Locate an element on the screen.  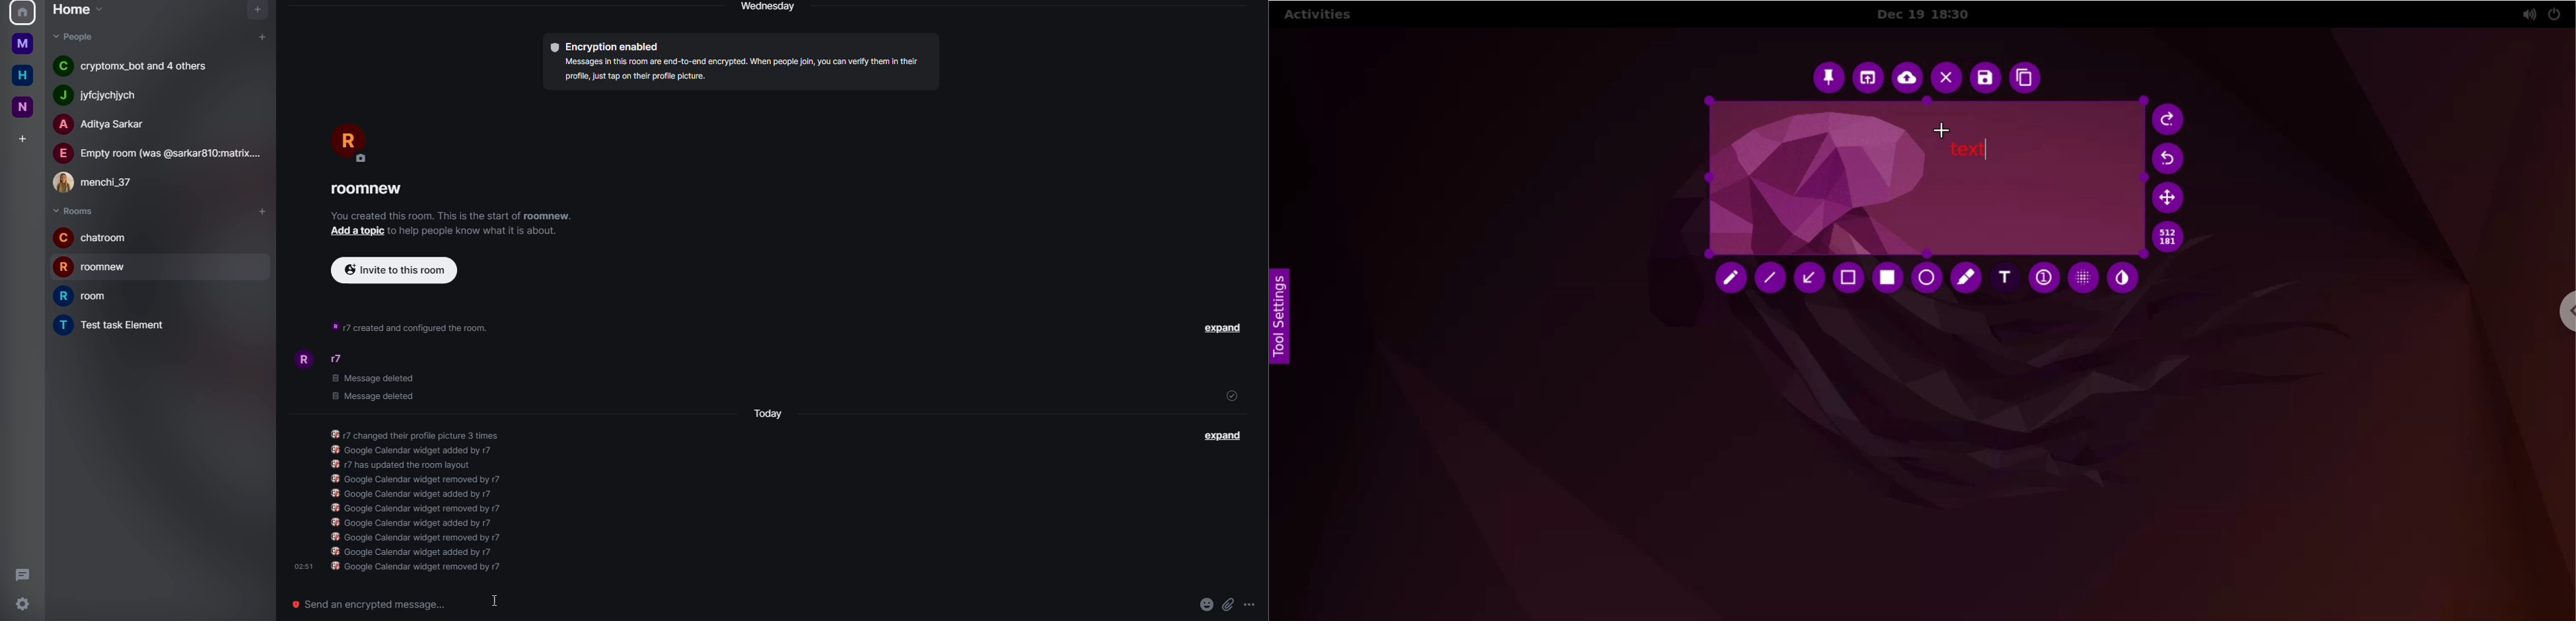
add text is located at coordinates (2007, 276).